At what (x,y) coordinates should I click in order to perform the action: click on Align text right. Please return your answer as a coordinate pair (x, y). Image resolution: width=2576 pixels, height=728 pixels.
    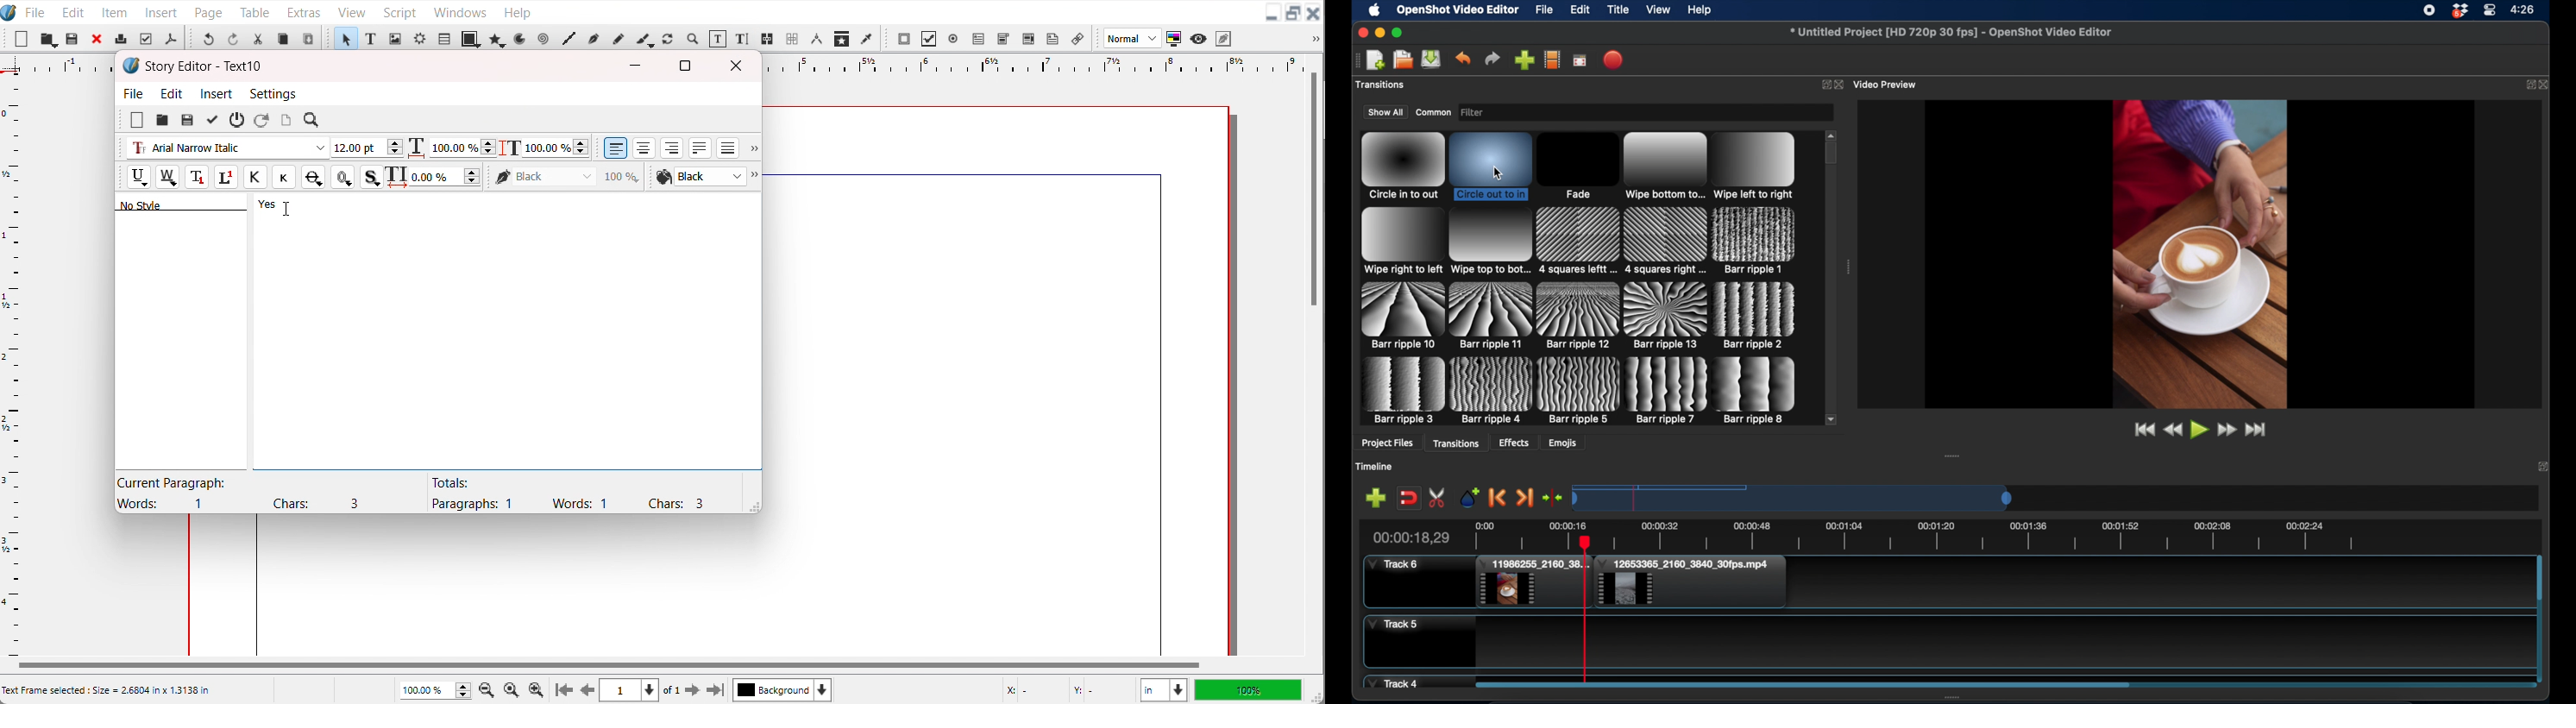
    Looking at the image, I should click on (672, 148).